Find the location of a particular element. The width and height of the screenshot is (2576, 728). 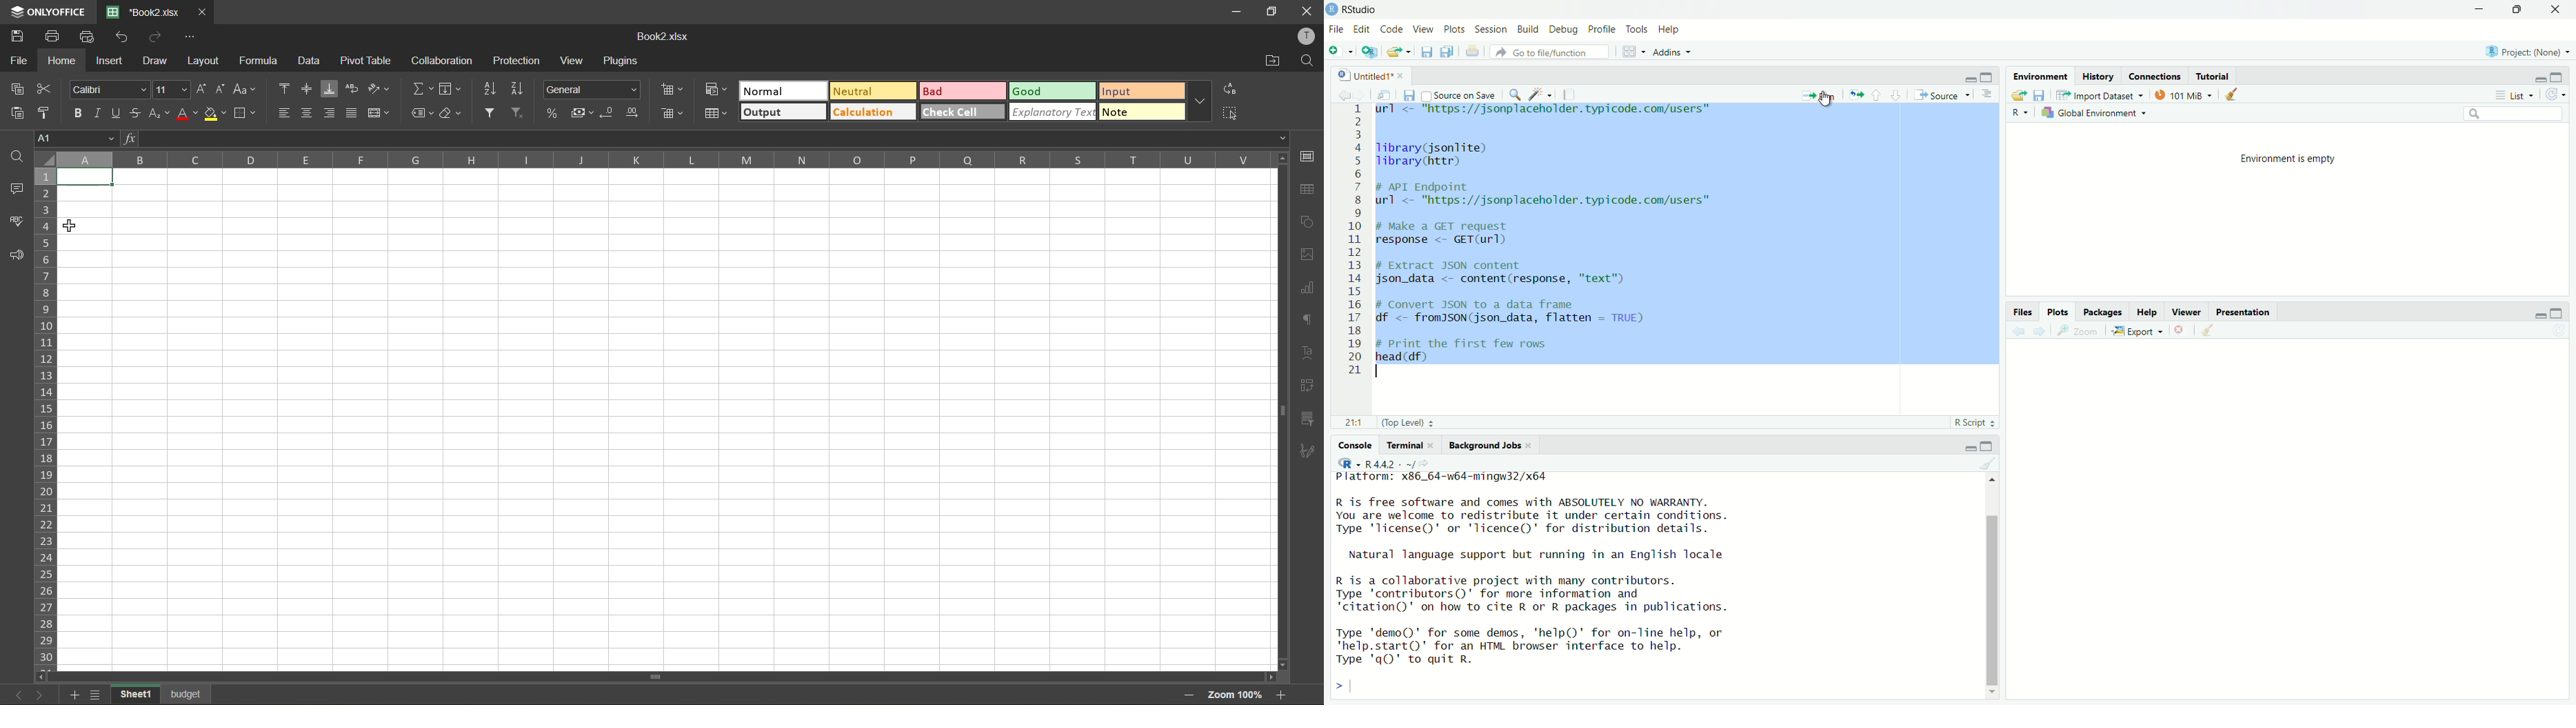

Maximize is located at coordinates (2558, 77).